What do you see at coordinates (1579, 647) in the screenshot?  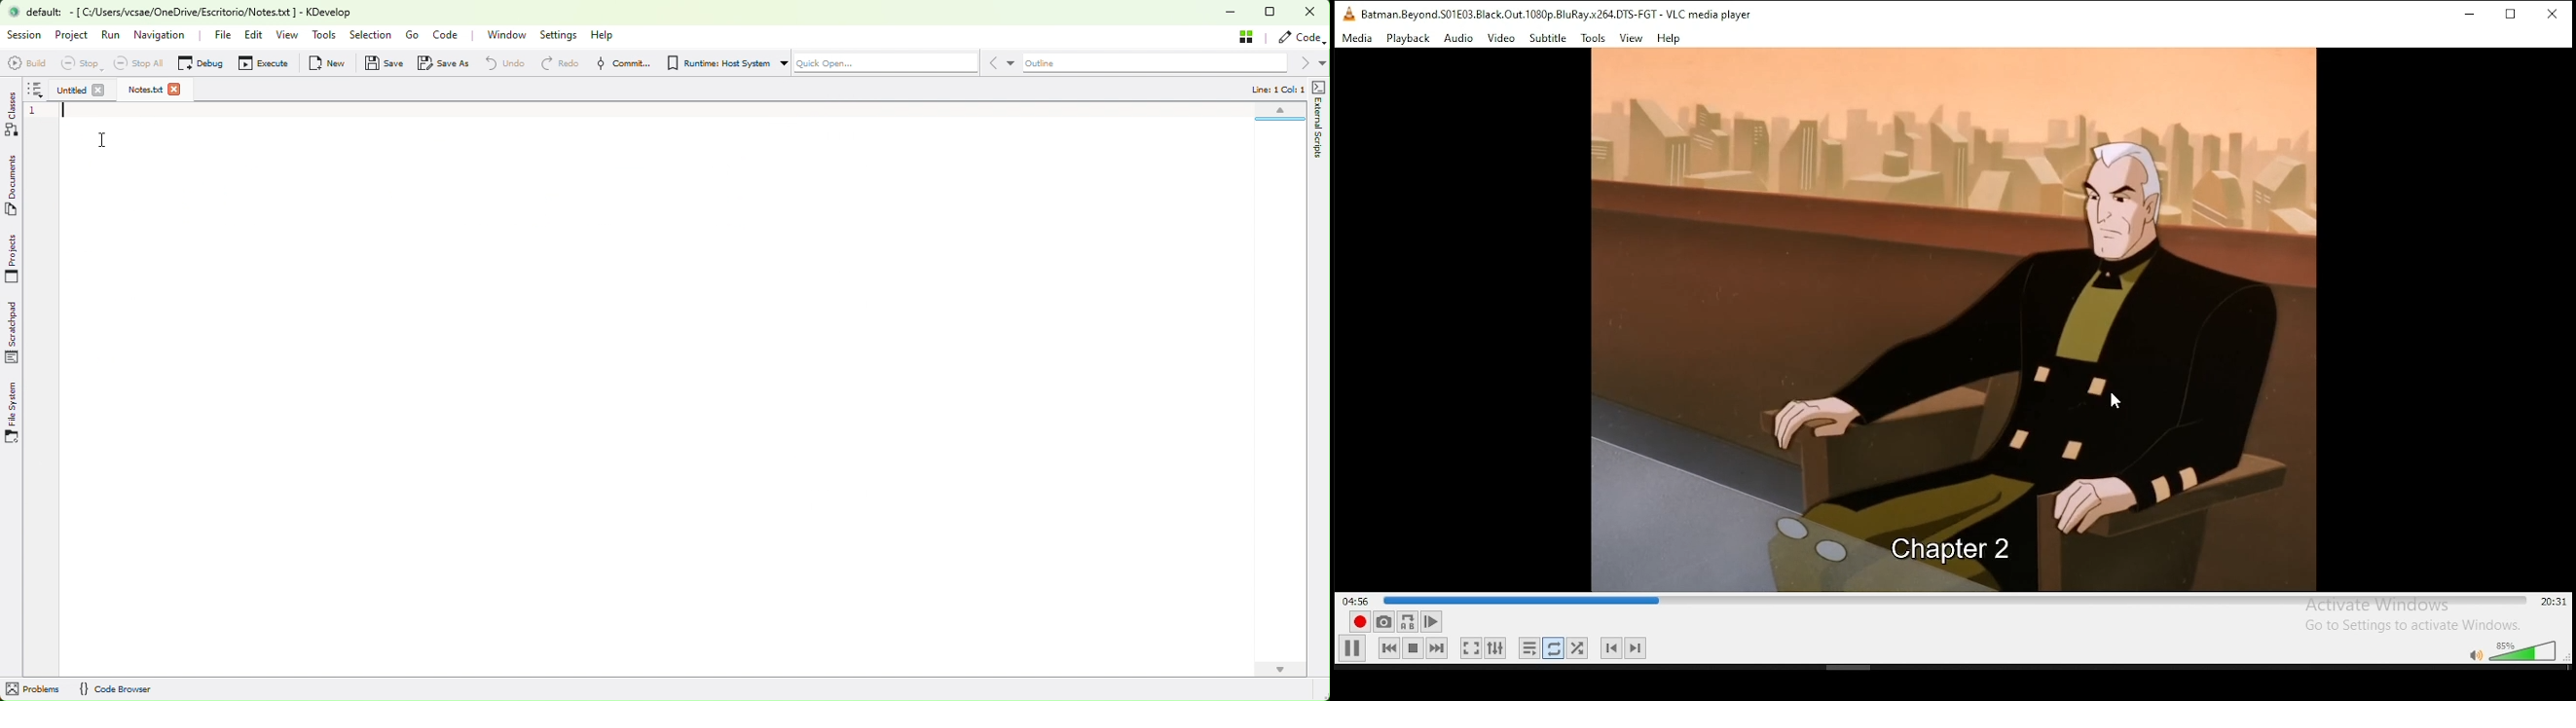 I see `shuffle` at bounding box center [1579, 647].